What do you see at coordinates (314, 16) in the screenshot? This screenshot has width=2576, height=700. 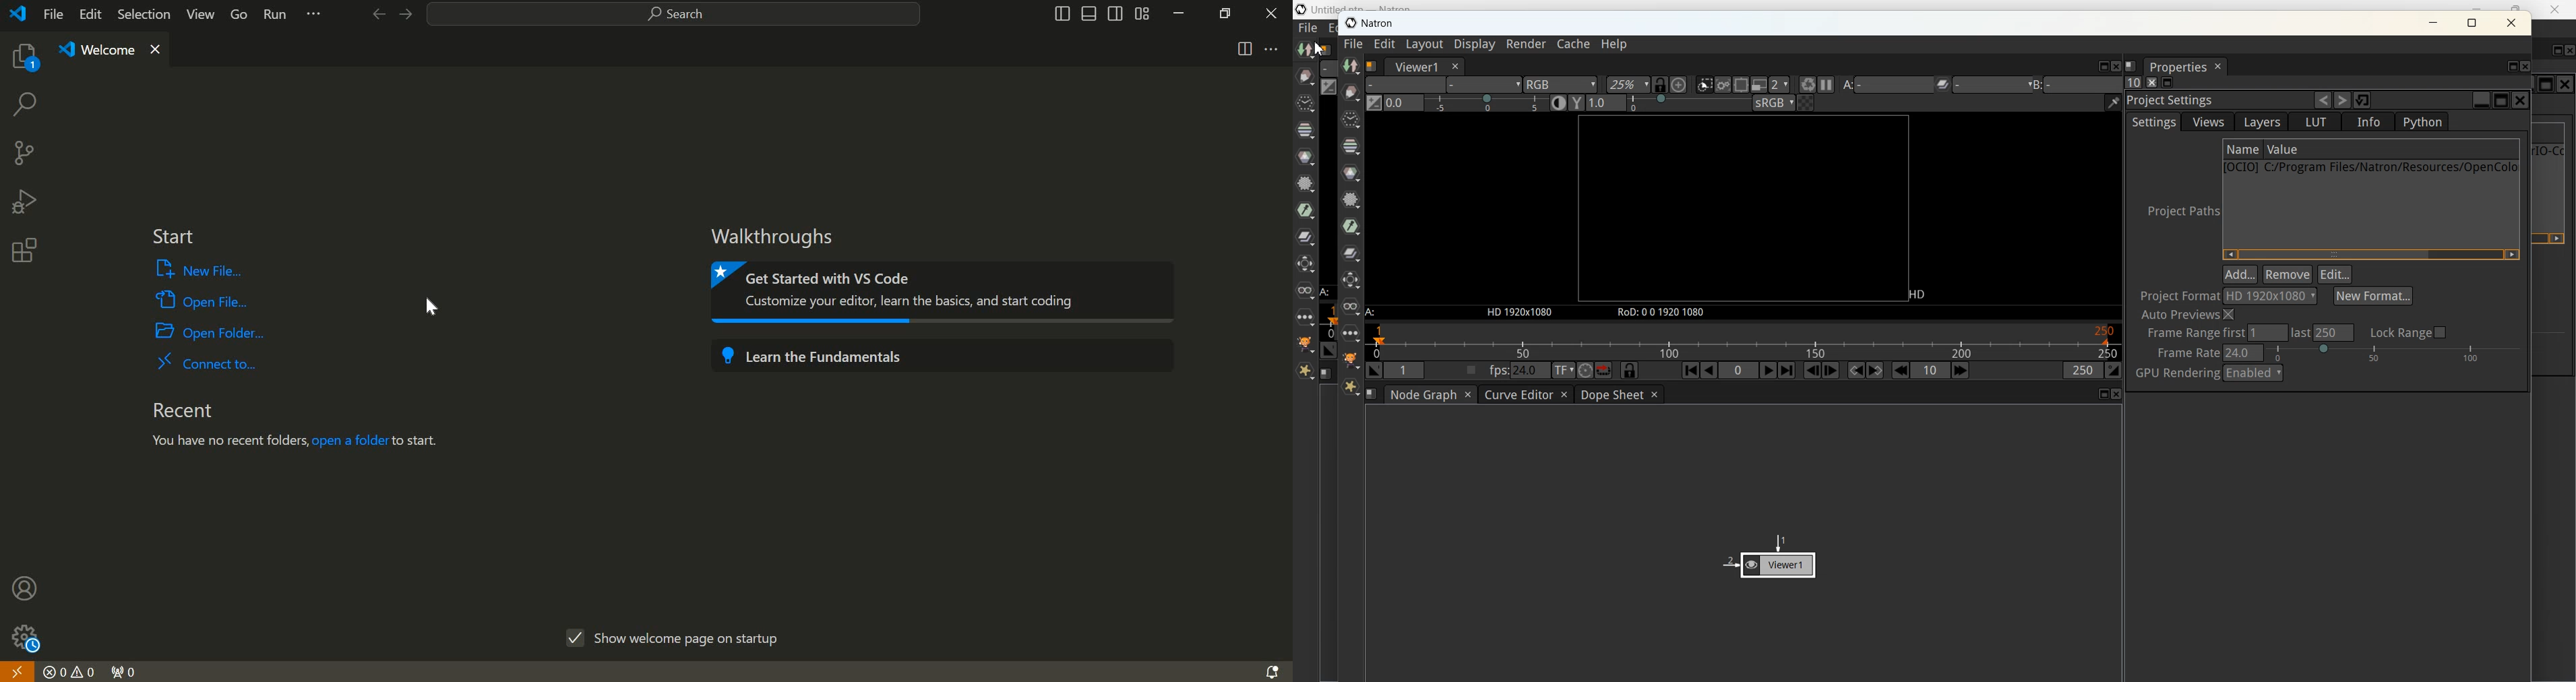 I see `expand` at bounding box center [314, 16].